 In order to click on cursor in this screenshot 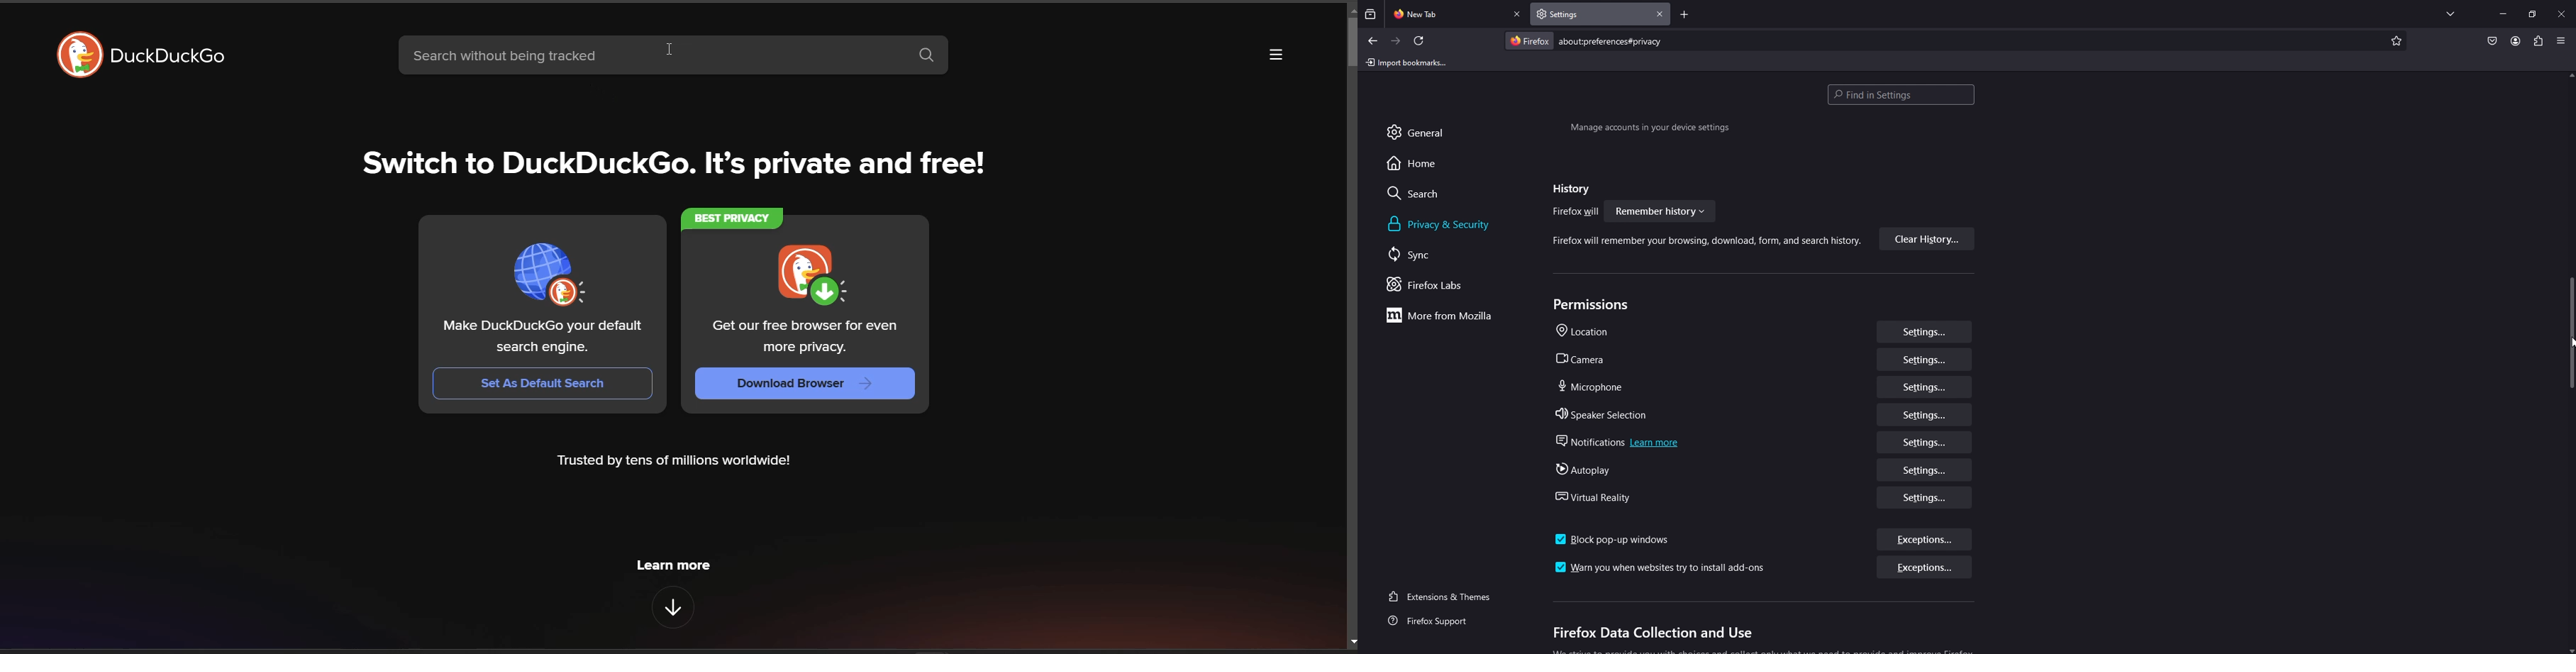, I will do `click(2569, 345)`.